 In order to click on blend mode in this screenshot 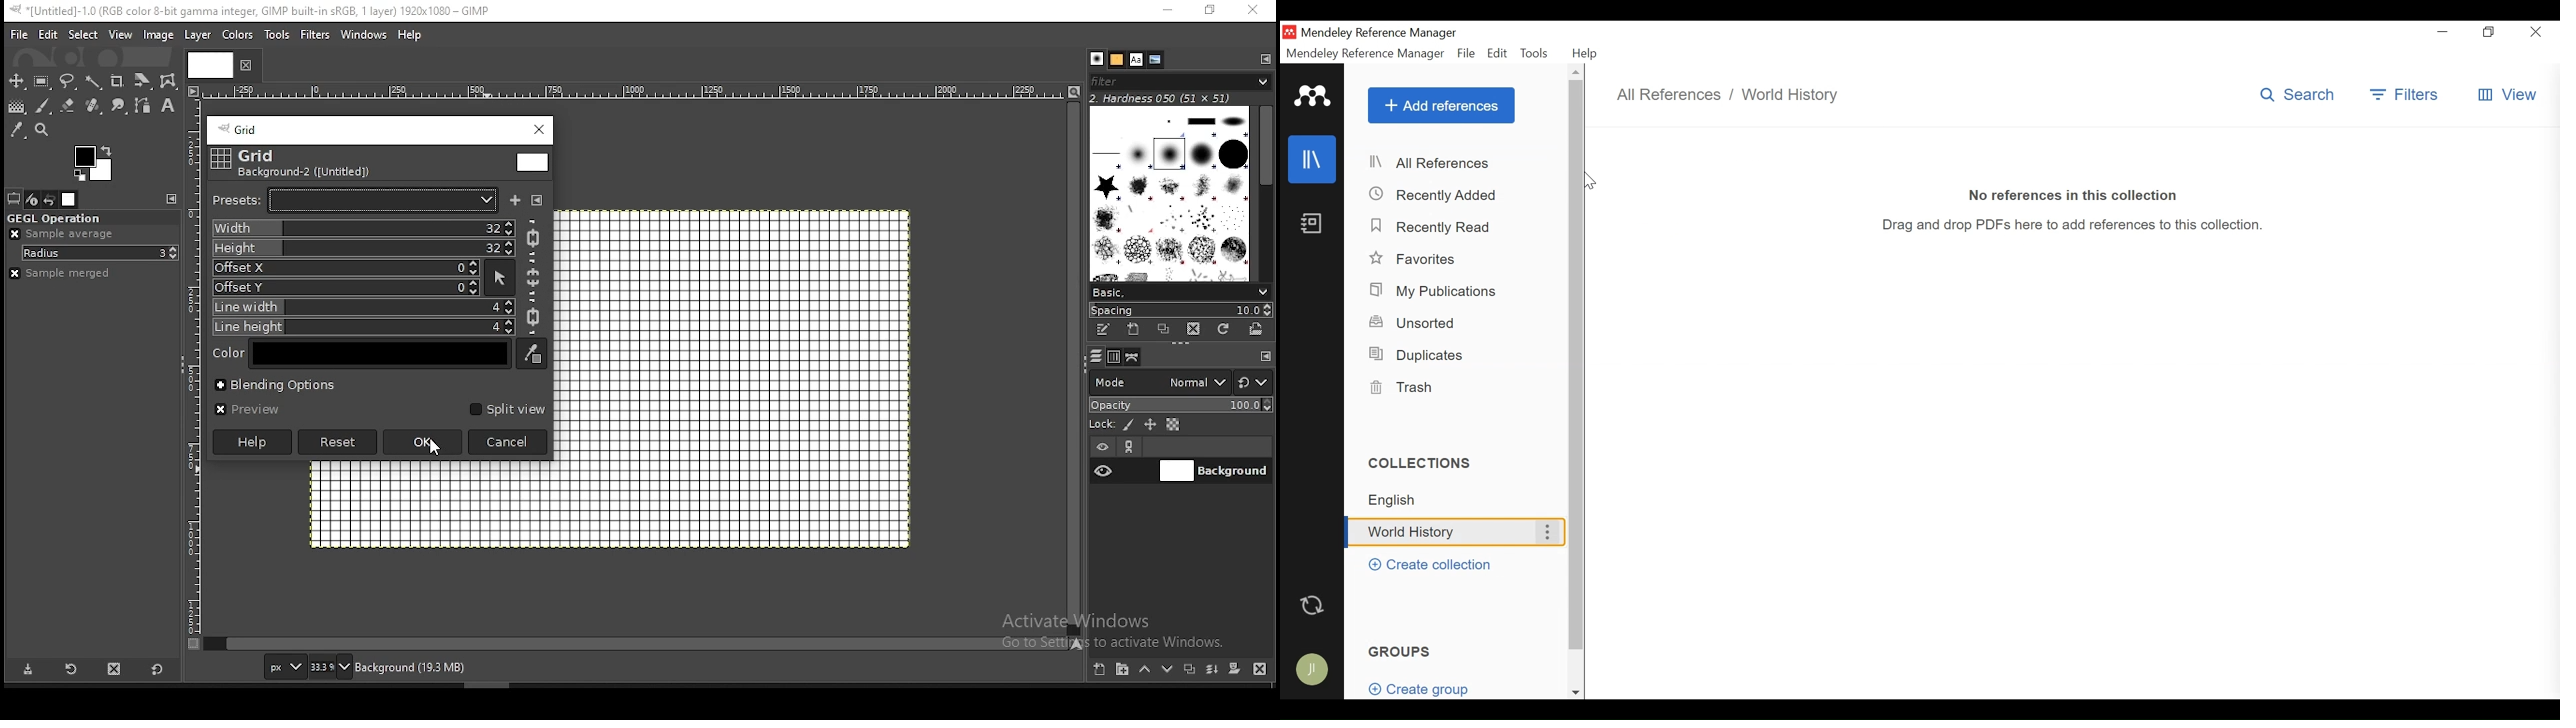, I will do `click(1180, 382)`.